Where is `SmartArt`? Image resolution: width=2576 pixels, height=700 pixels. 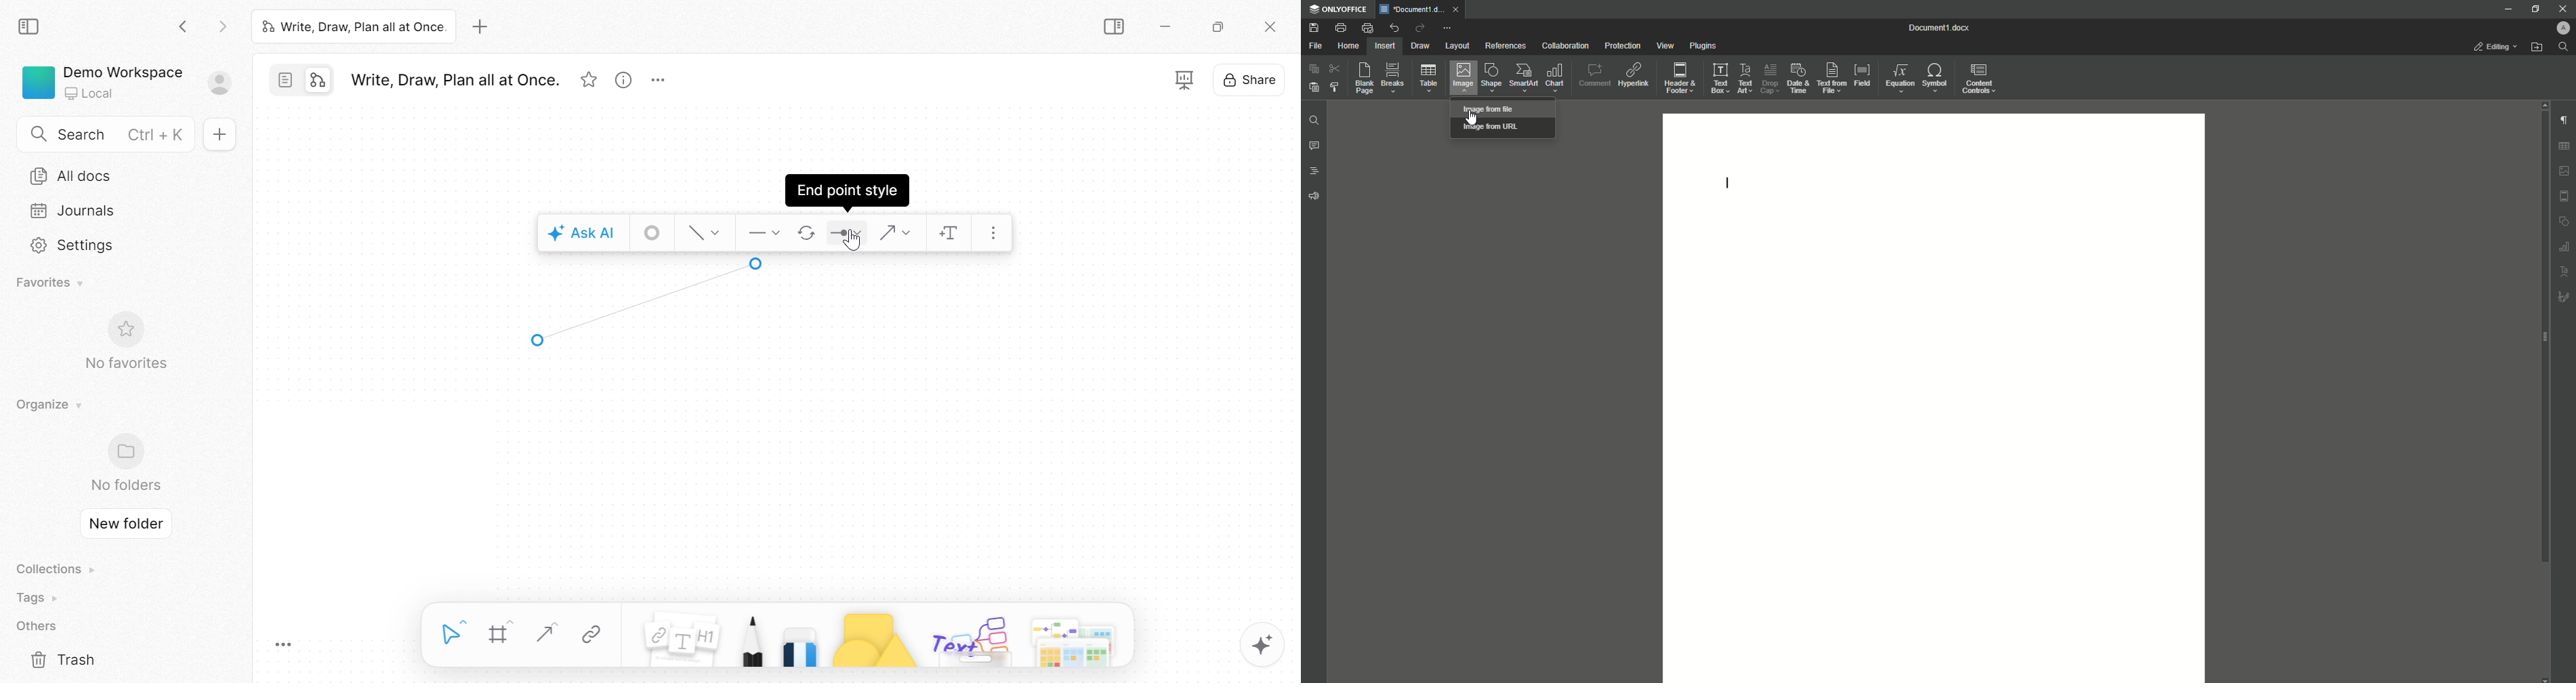
SmartArt is located at coordinates (1524, 77).